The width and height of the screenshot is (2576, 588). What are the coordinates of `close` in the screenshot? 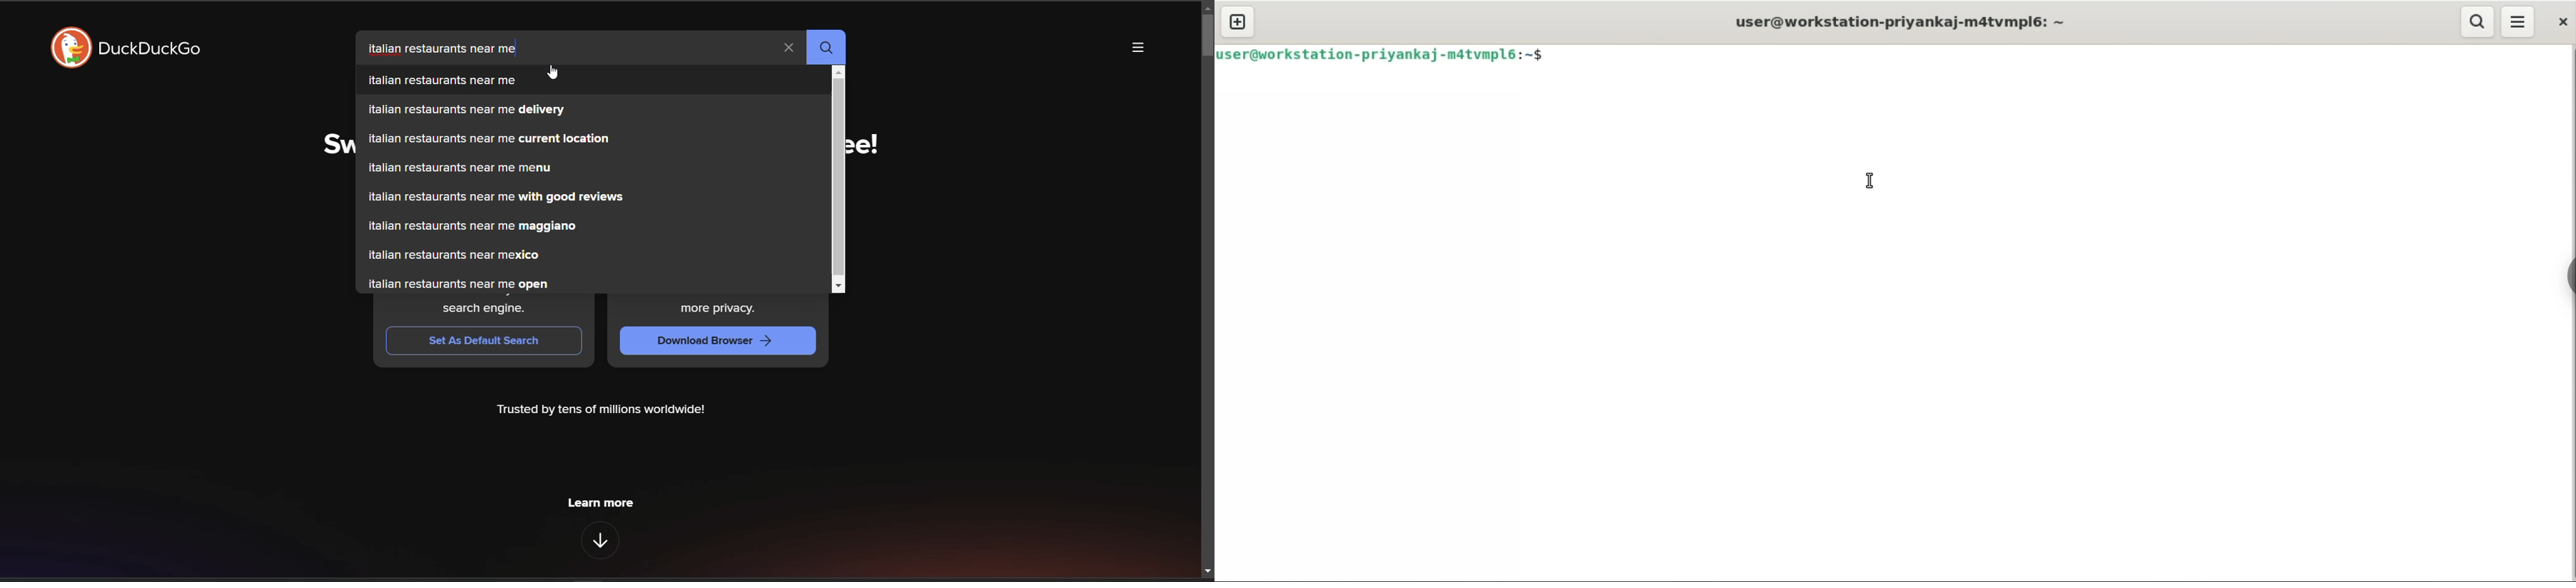 It's located at (2559, 23).